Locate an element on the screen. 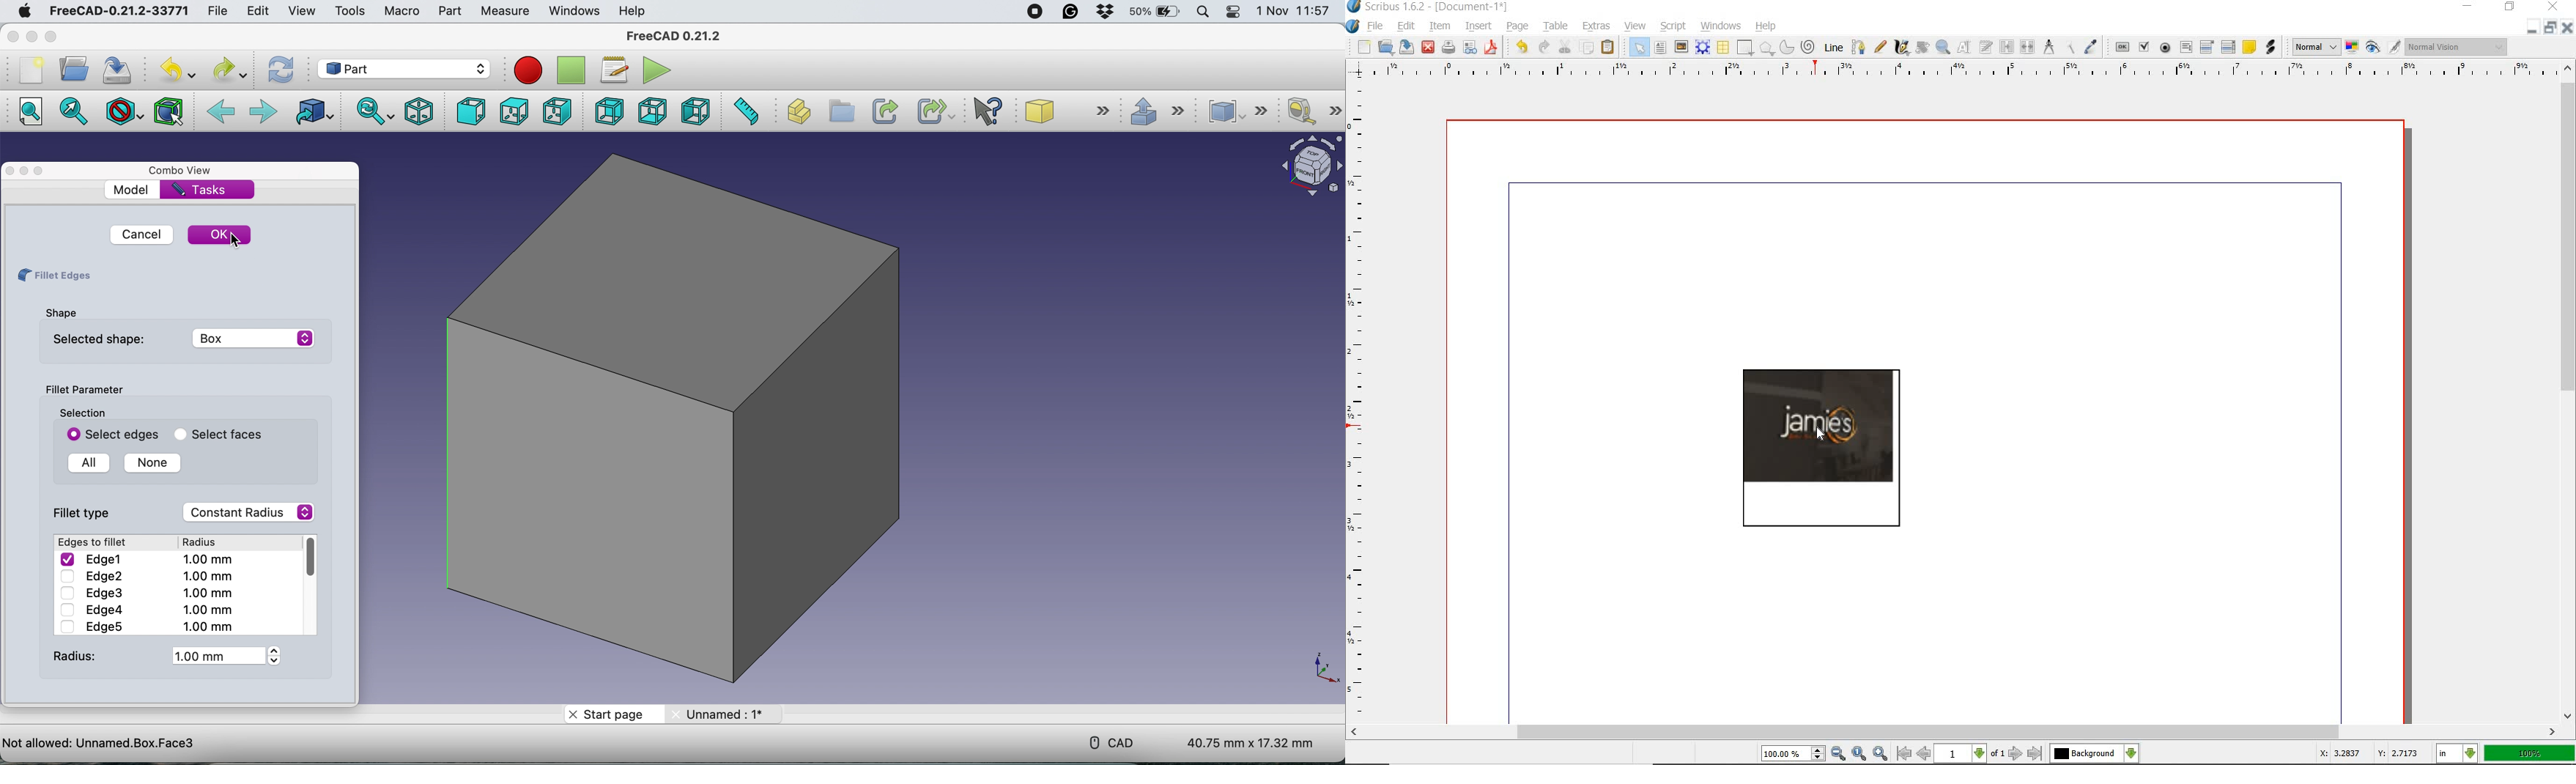 This screenshot has width=2576, height=784. go to linked object is located at coordinates (312, 114).